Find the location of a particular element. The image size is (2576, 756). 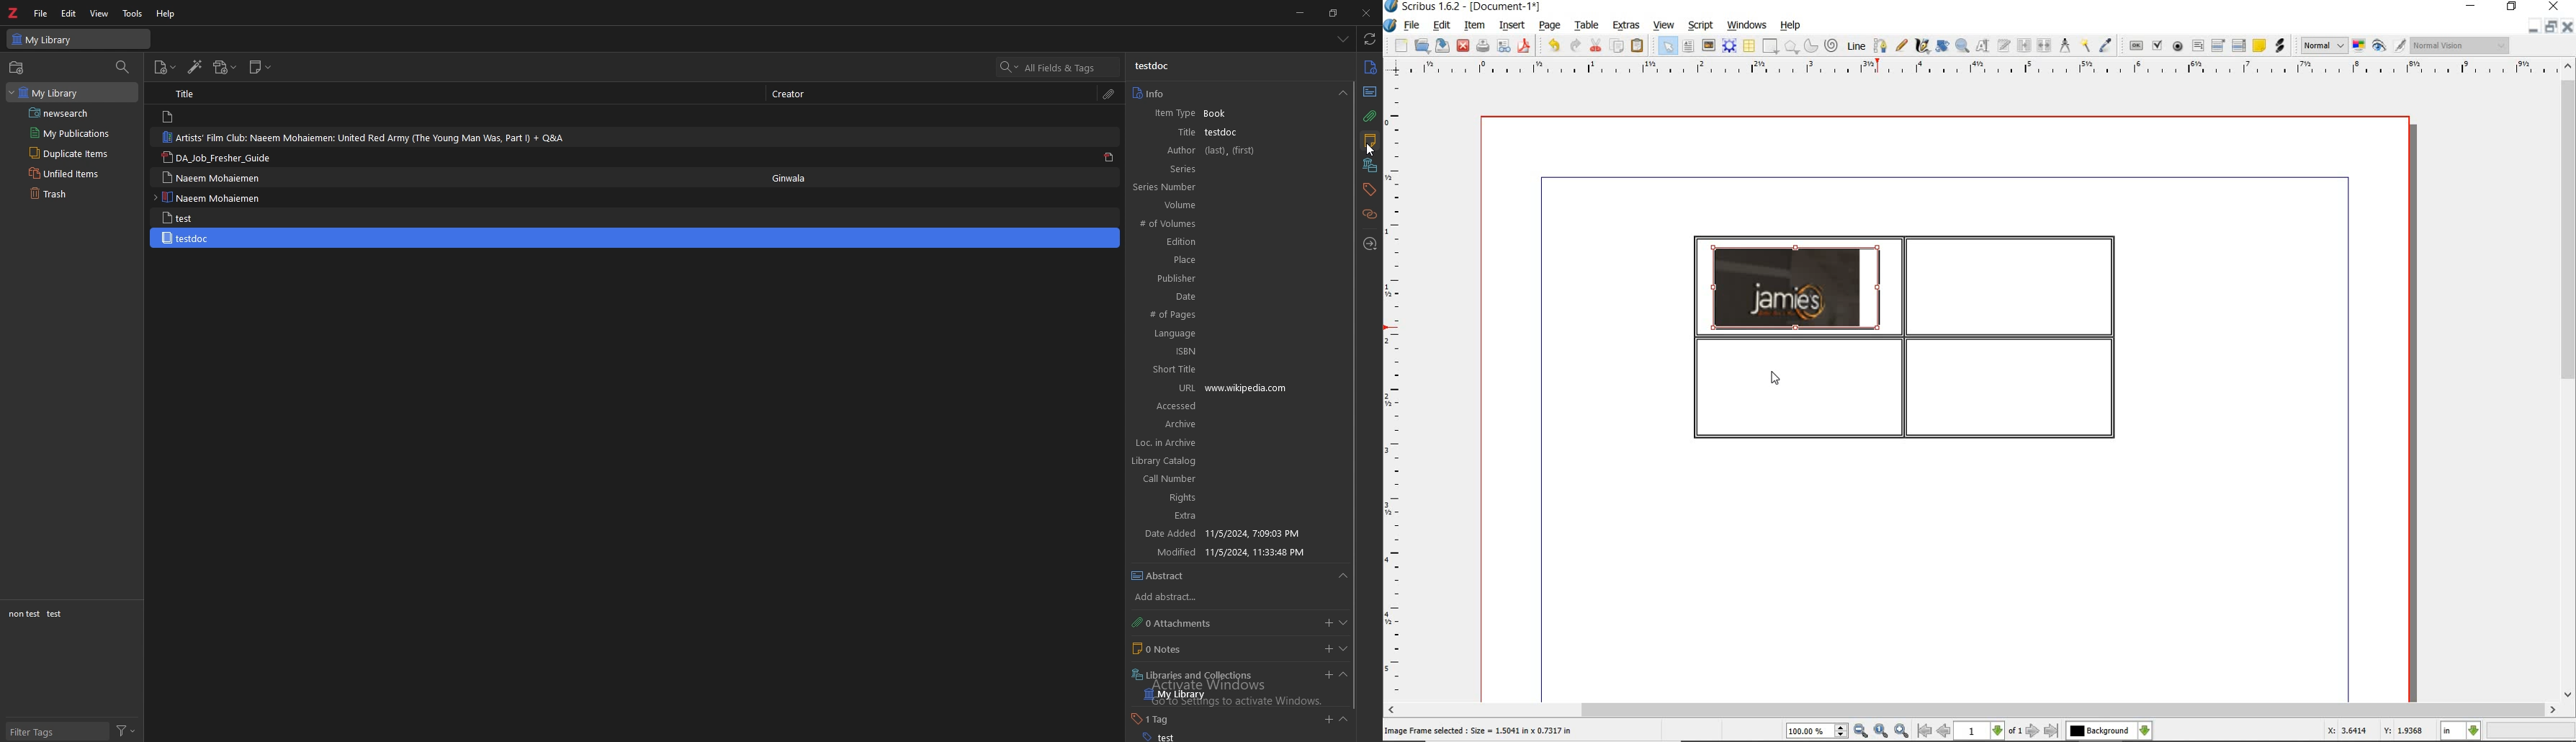

visual appearance of the display is located at coordinates (2458, 45).